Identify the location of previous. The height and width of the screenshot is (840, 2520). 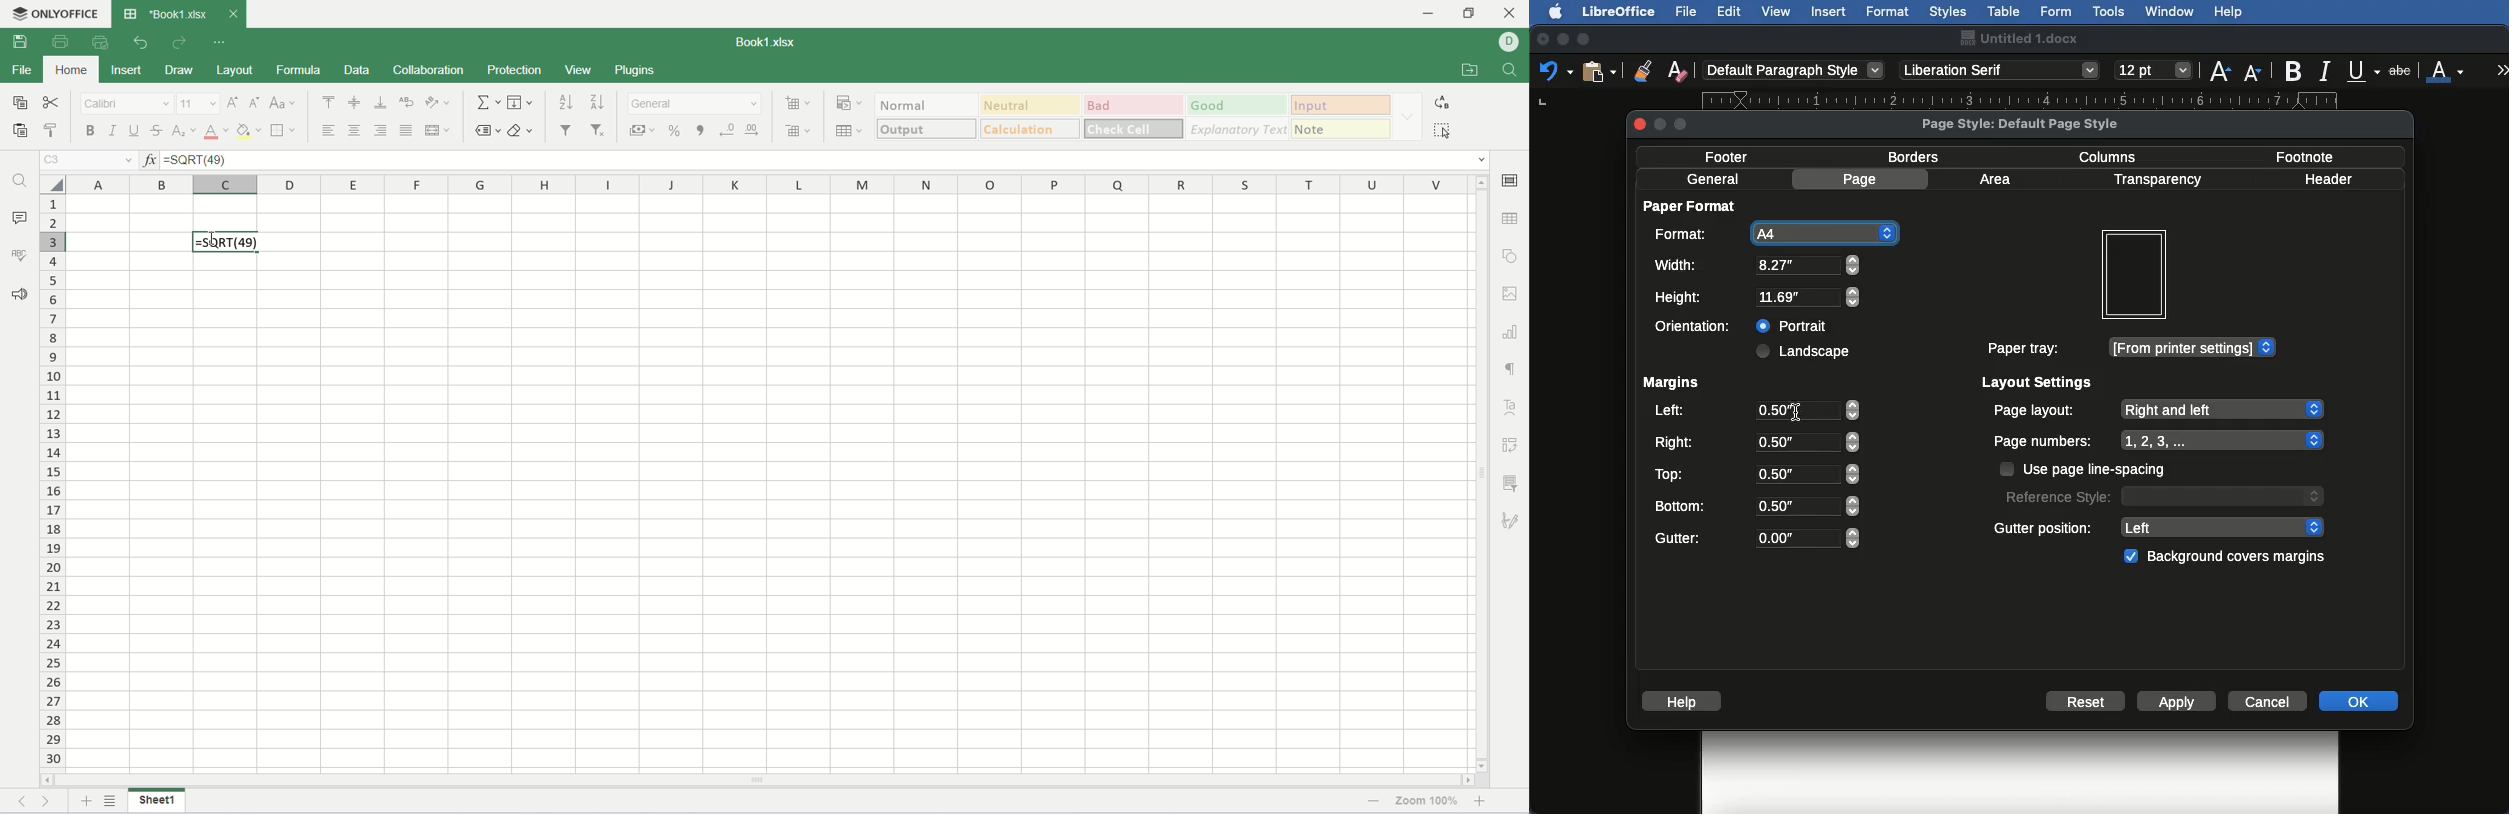
(27, 801).